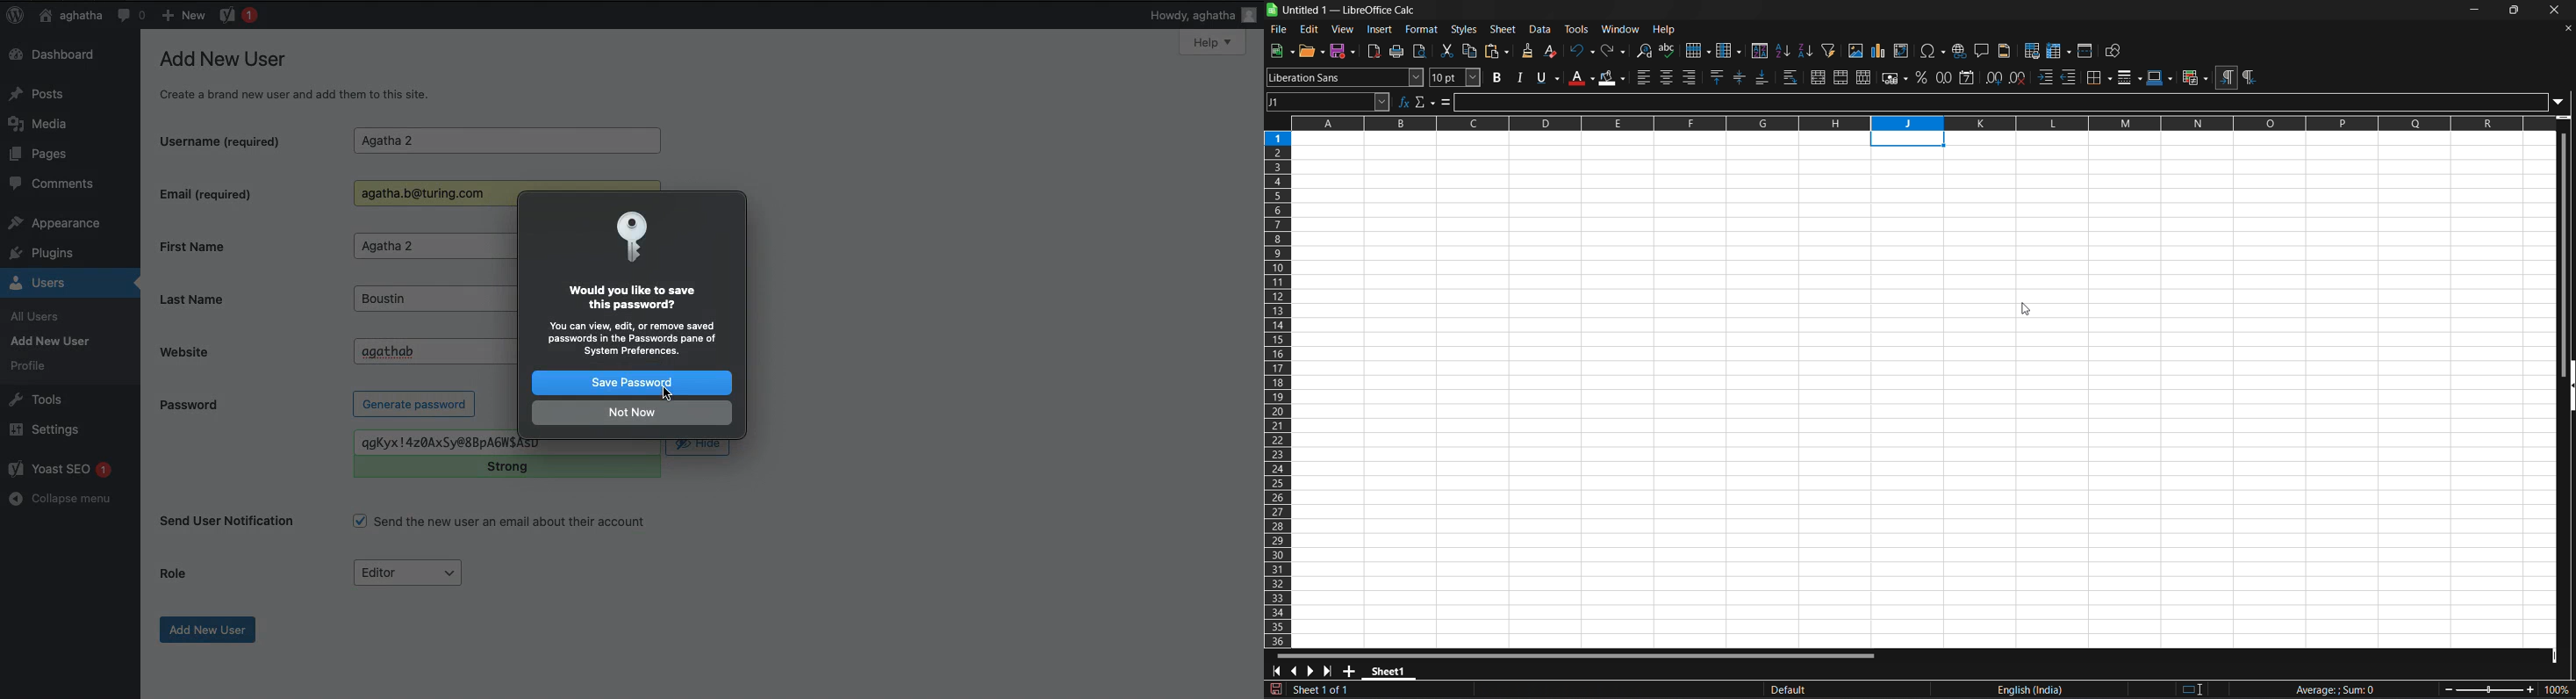 The height and width of the screenshot is (700, 2576). Describe the element at coordinates (2115, 51) in the screenshot. I see `show draw functions` at that location.